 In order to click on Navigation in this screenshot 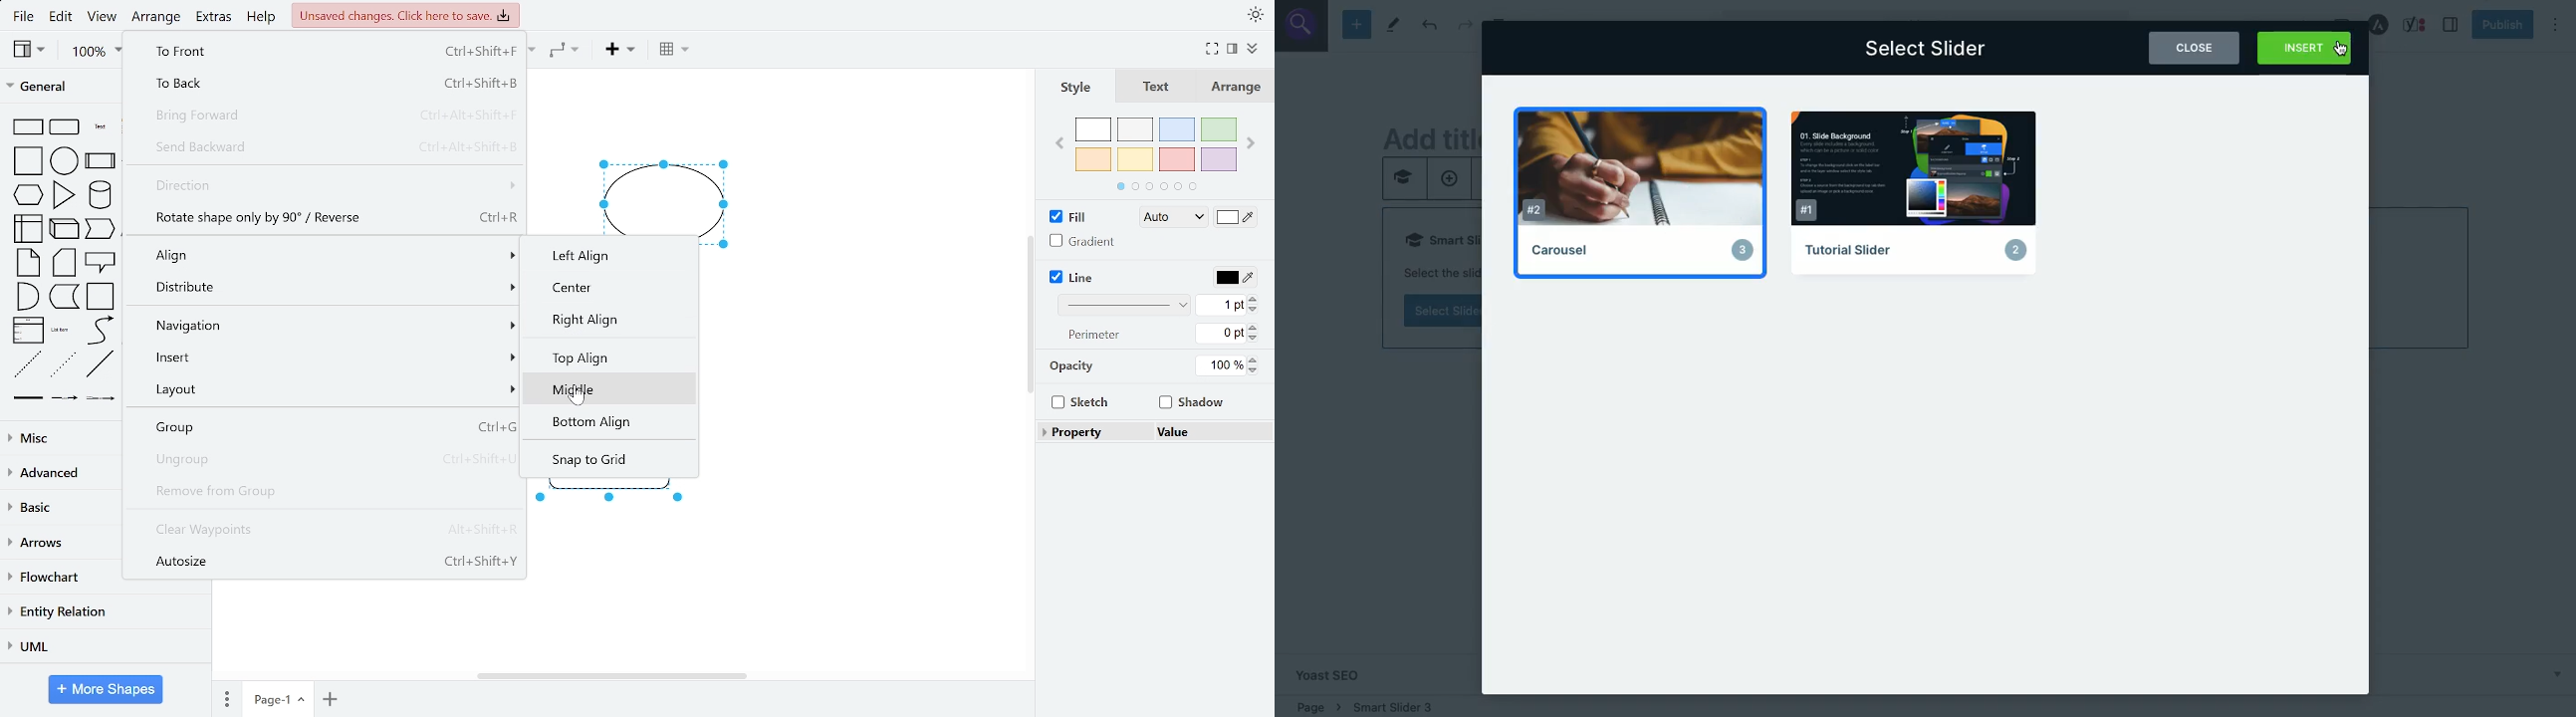, I will do `click(325, 326)`.